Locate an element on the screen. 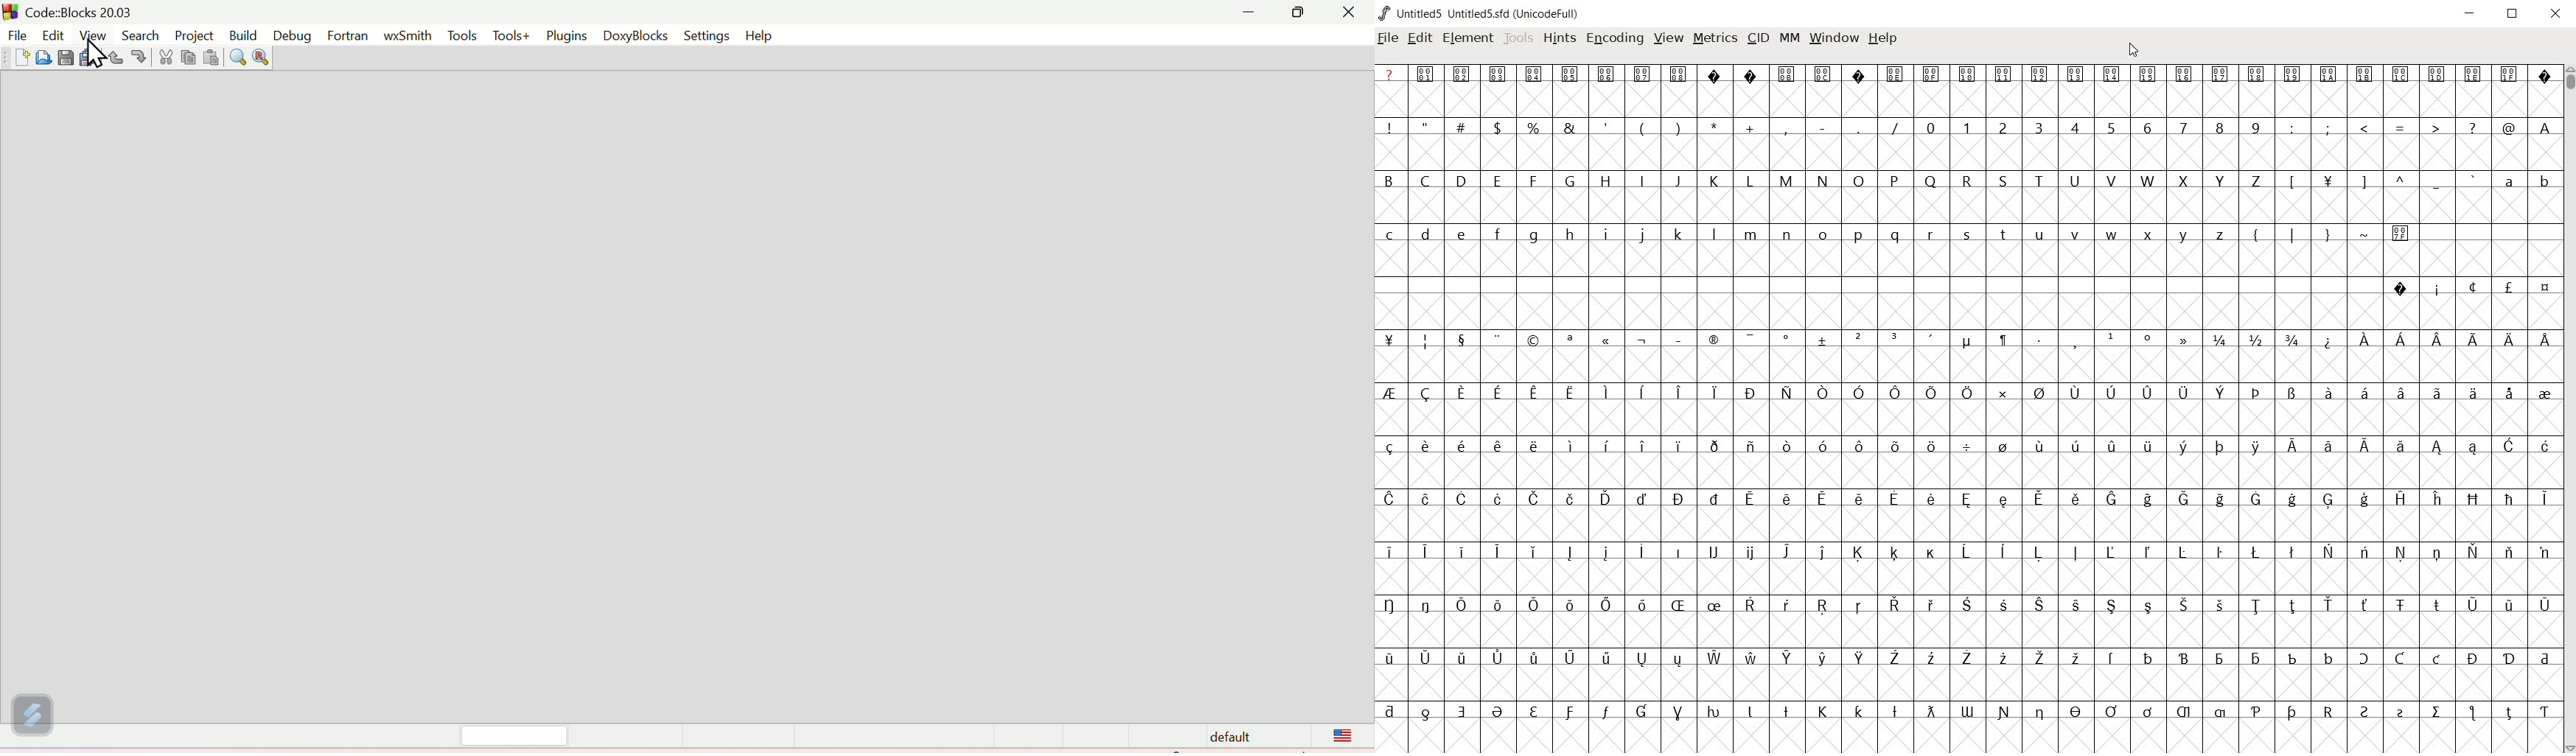 The width and height of the screenshot is (2576, 756). Symbol is located at coordinates (2544, 75).